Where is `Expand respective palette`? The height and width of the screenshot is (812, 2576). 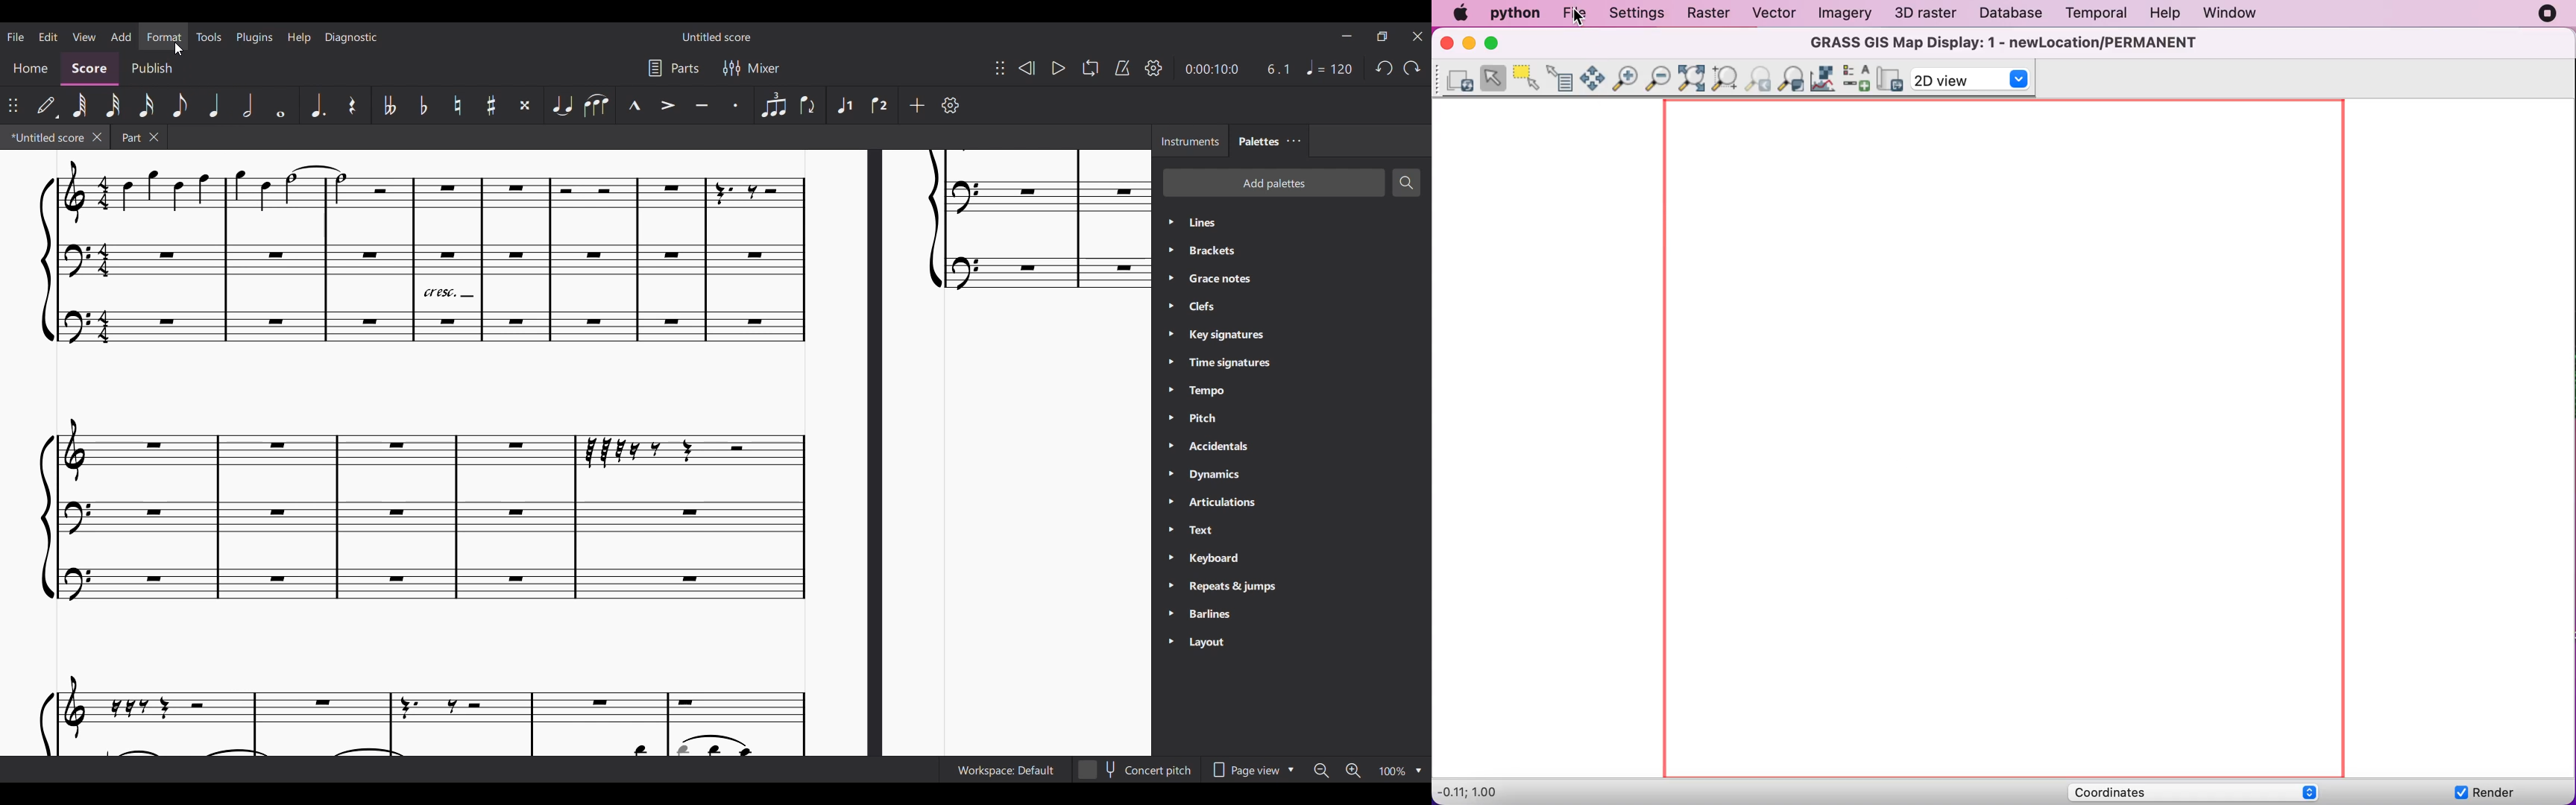
Expand respective palette is located at coordinates (1170, 433).